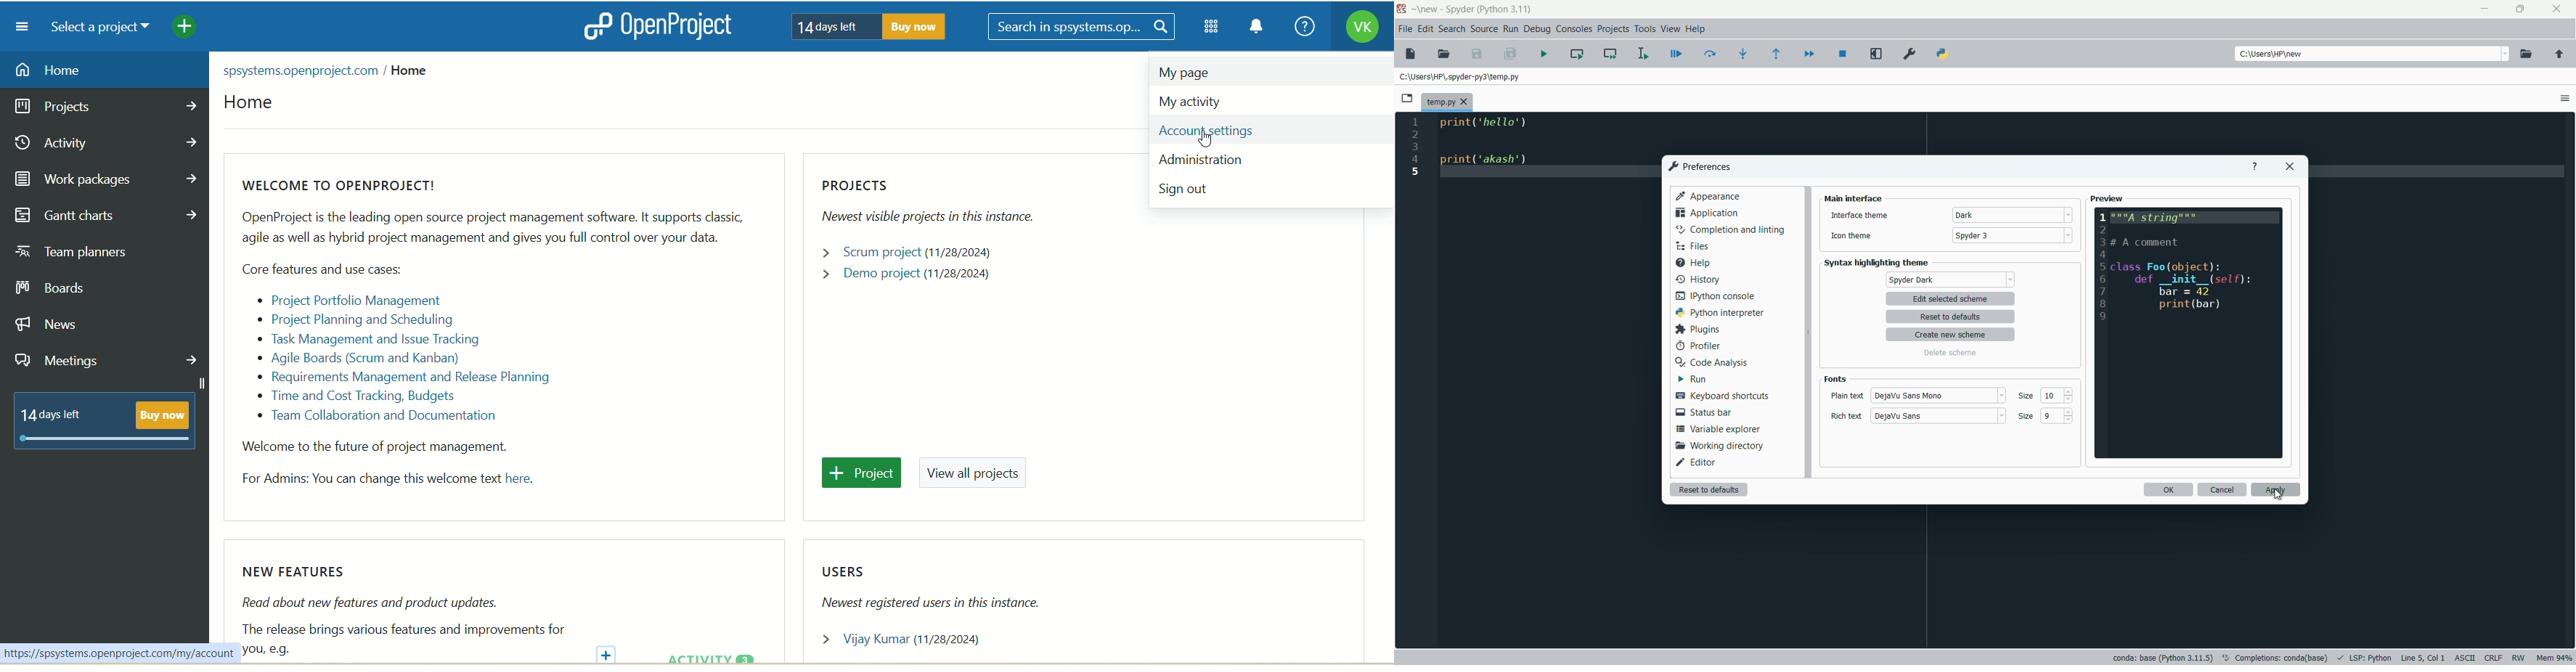  Describe the element at coordinates (1613, 30) in the screenshot. I see `projects menu` at that location.